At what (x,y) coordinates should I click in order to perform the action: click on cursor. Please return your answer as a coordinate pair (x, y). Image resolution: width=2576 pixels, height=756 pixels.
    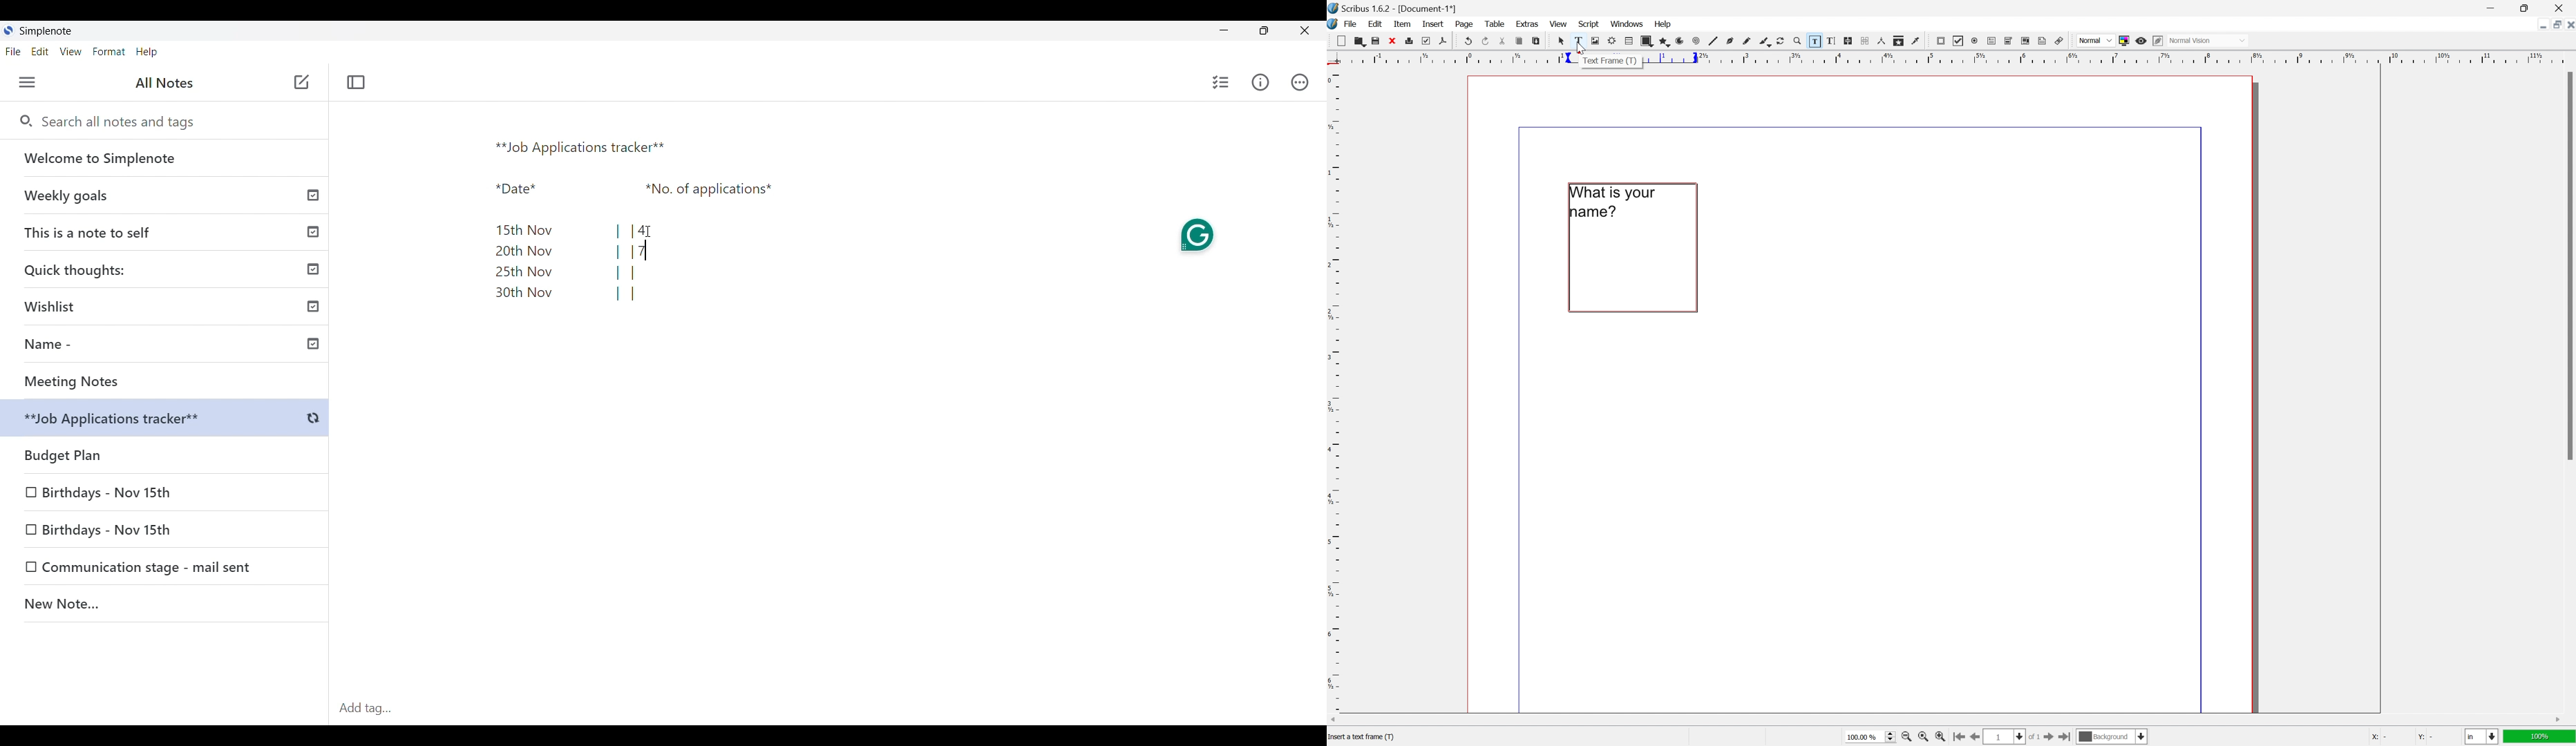
    Looking at the image, I should click on (1580, 47).